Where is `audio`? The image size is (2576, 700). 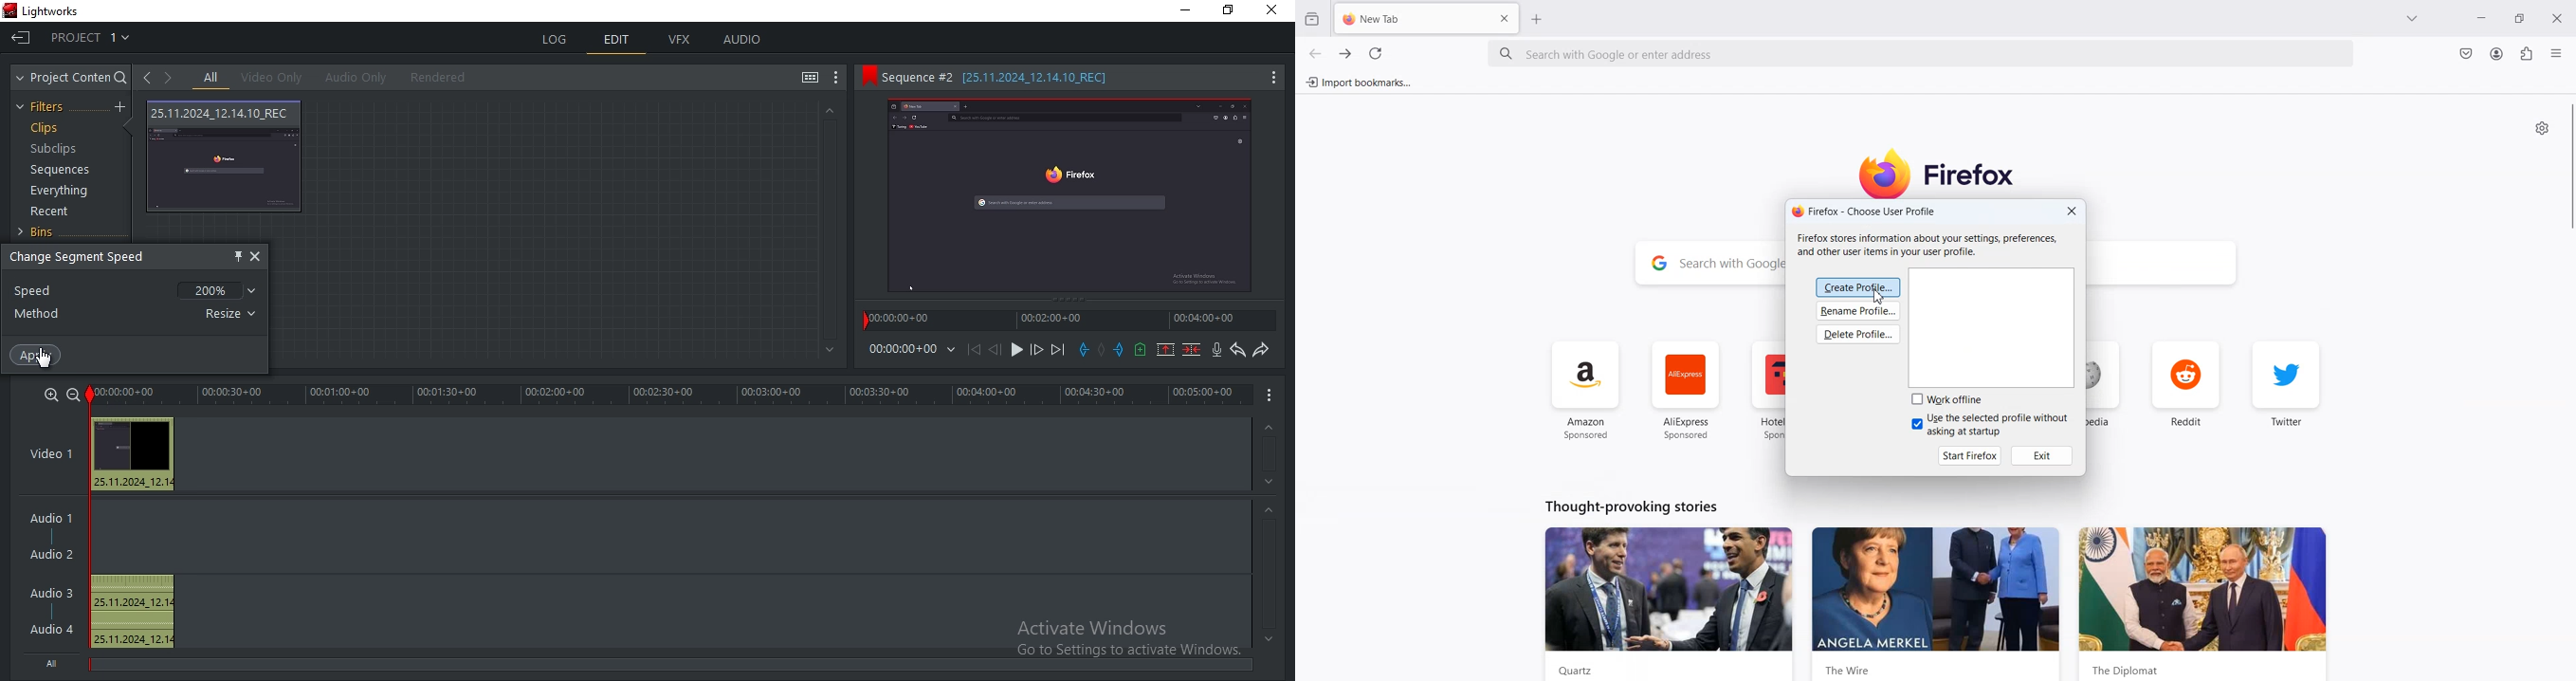
audio is located at coordinates (133, 612).